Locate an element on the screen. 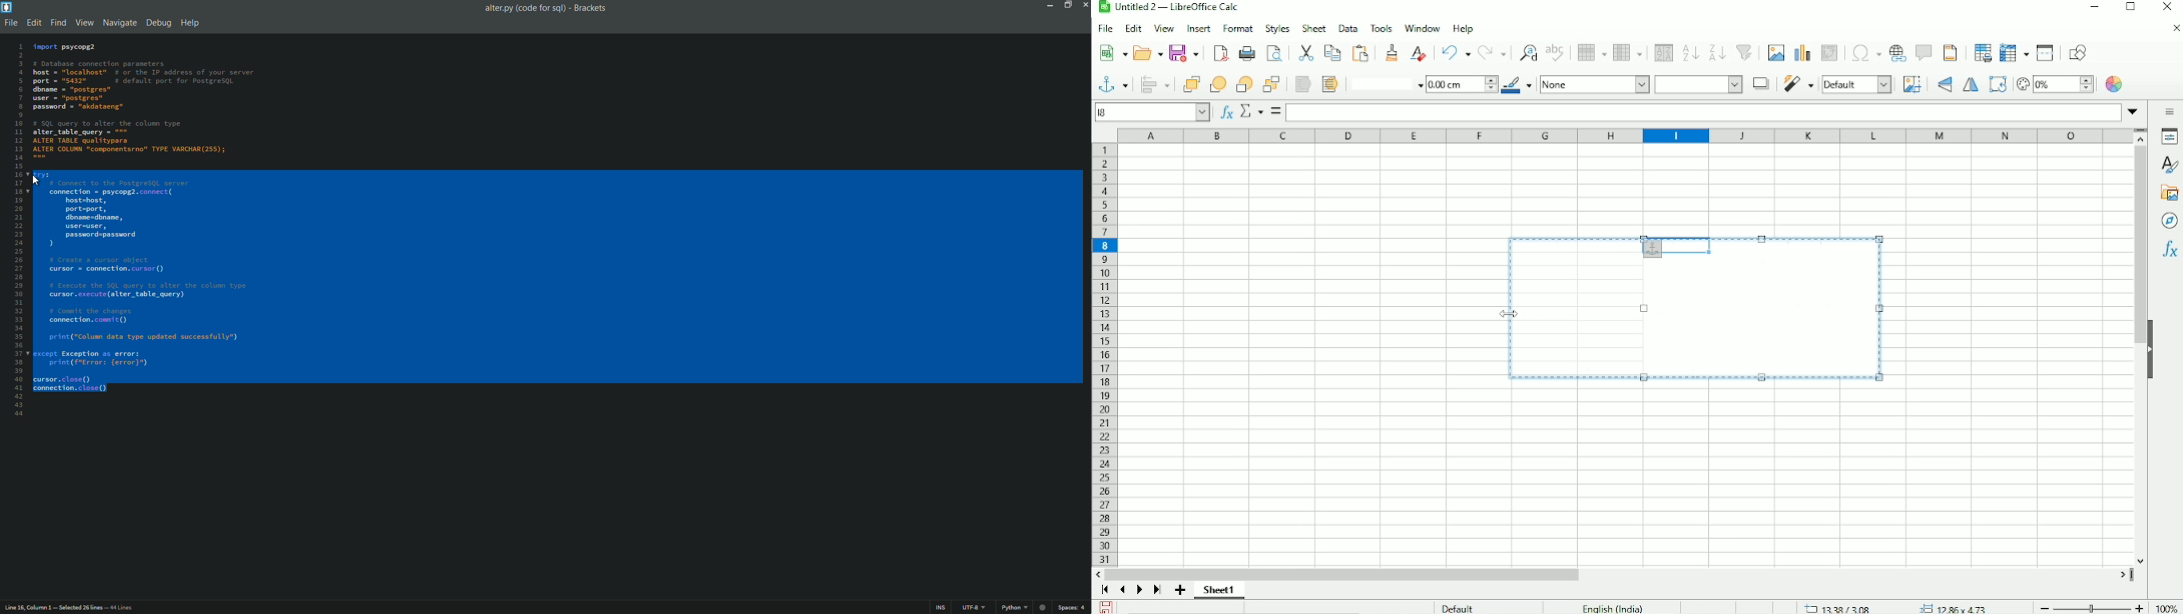 Image resolution: width=2184 pixels, height=616 pixels. Flip horizontally is located at coordinates (1971, 86).